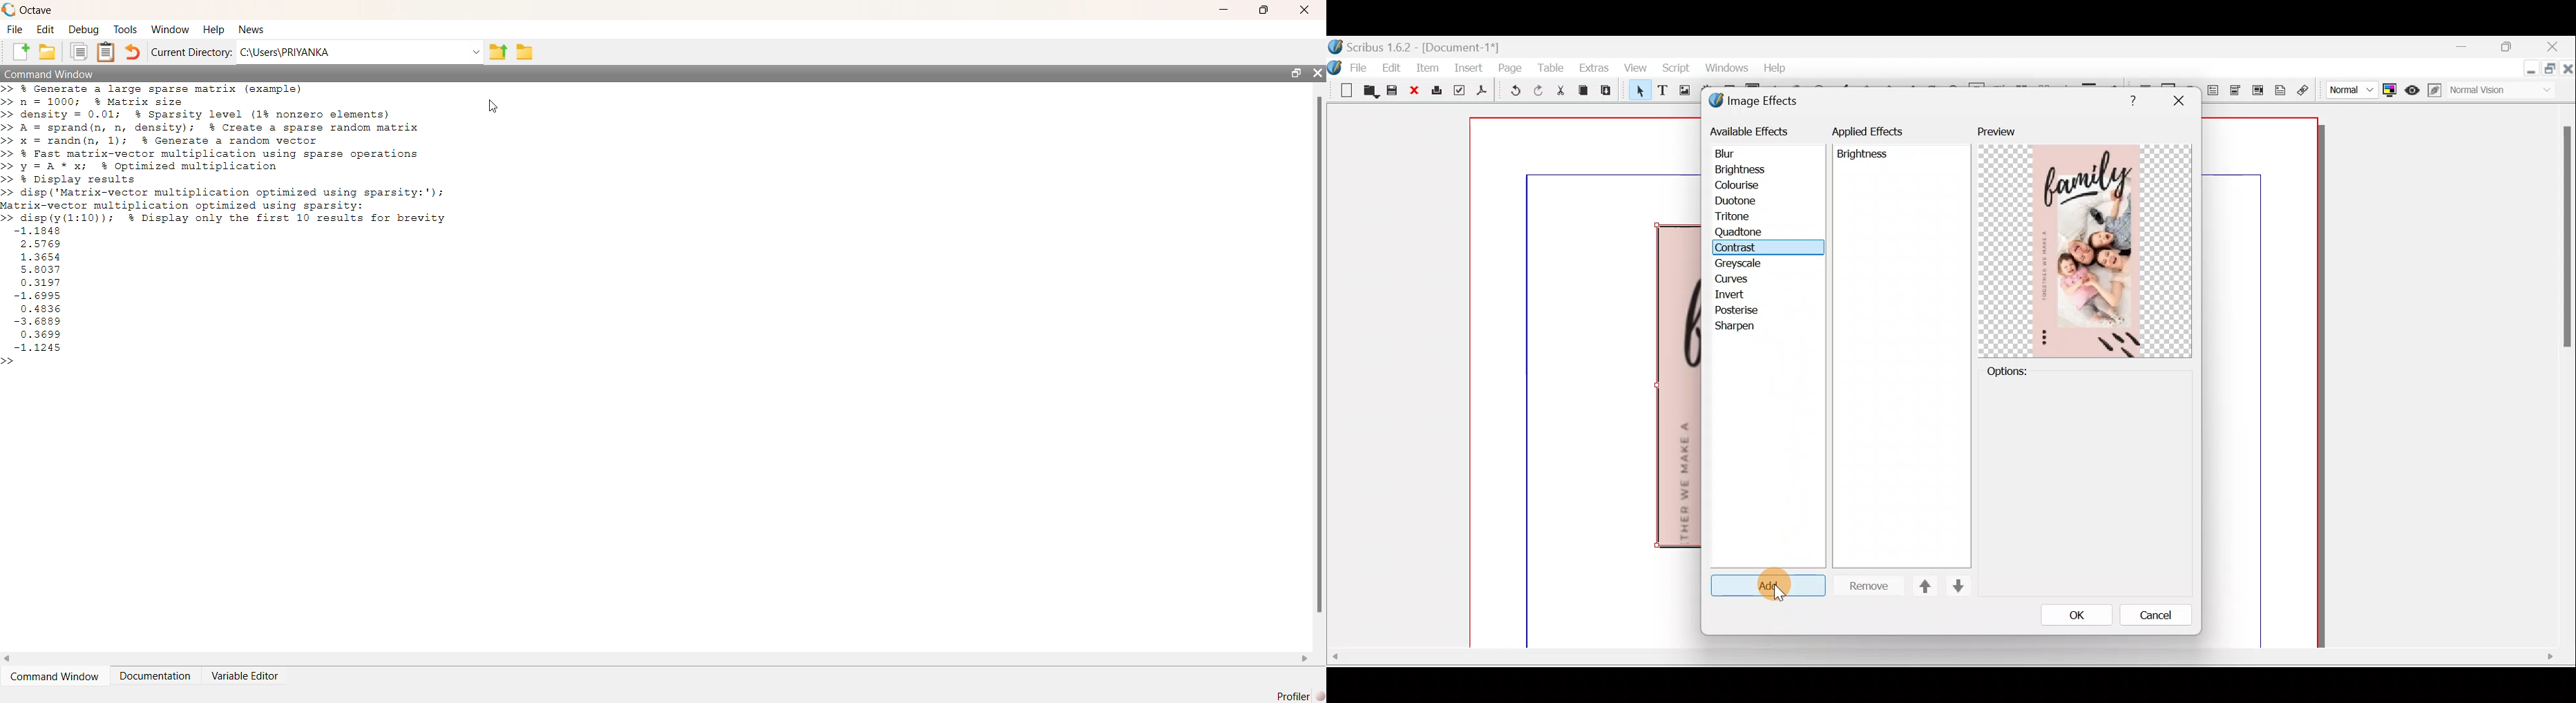  Describe the element at coordinates (1593, 67) in the screenshot. I see `Extras` at that location.